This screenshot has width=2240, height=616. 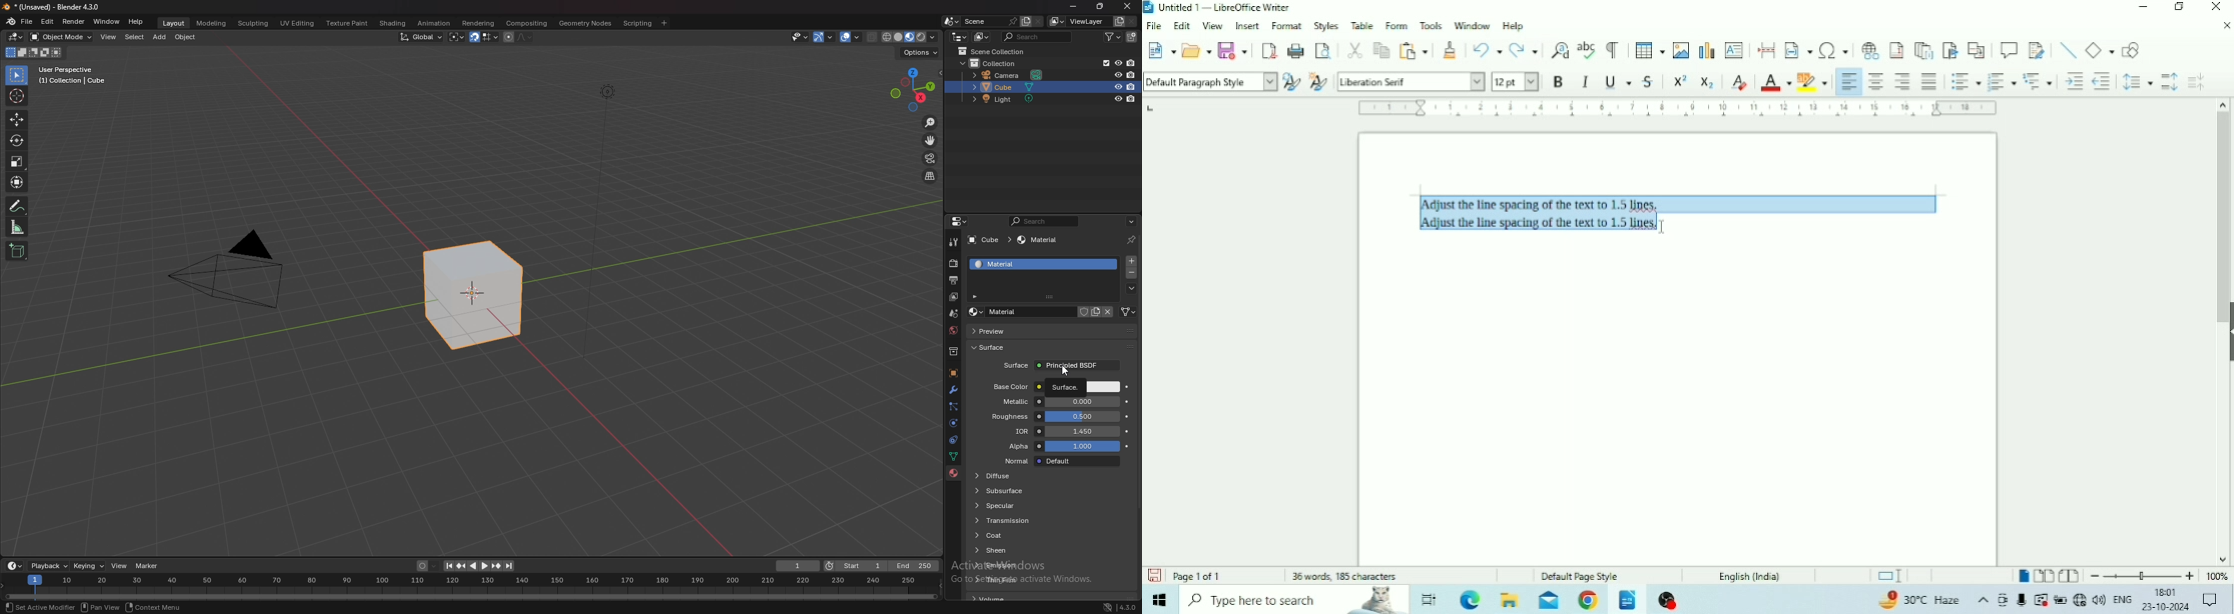 I want to click on OBS Studio, so click(x=1669, y=600).